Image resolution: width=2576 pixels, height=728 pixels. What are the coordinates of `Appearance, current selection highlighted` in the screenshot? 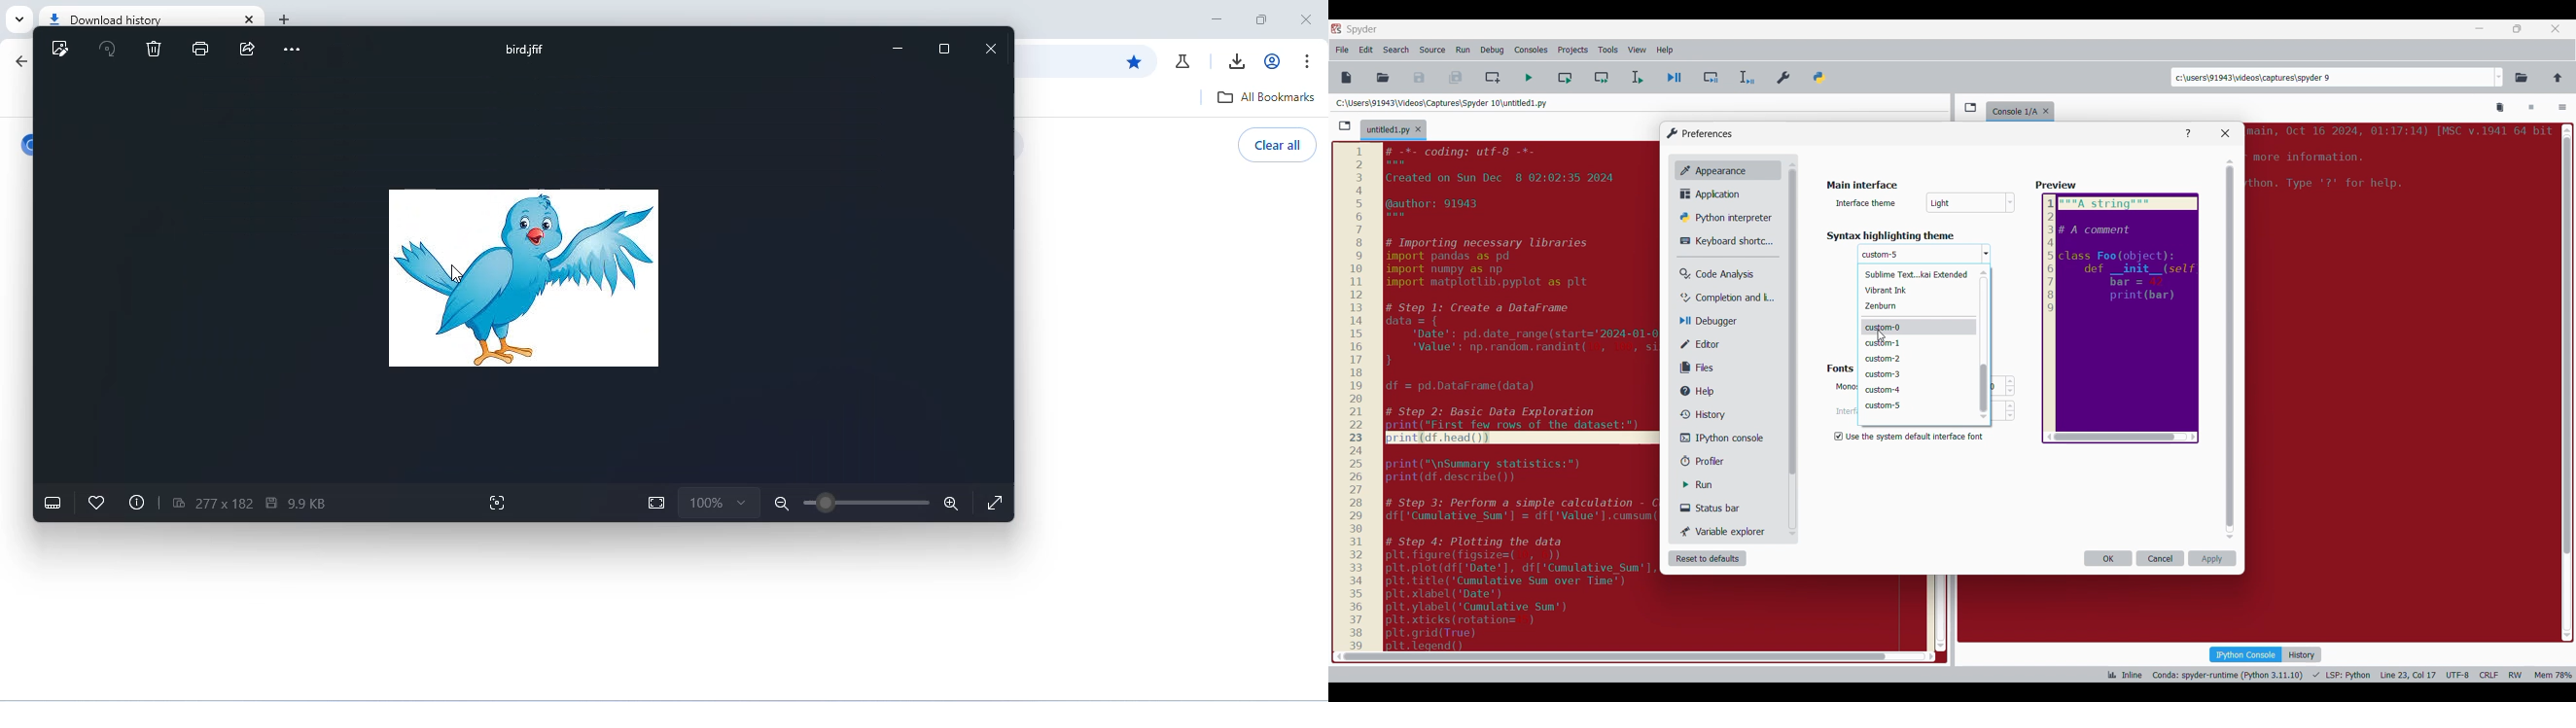 It's located at (1711, 169).